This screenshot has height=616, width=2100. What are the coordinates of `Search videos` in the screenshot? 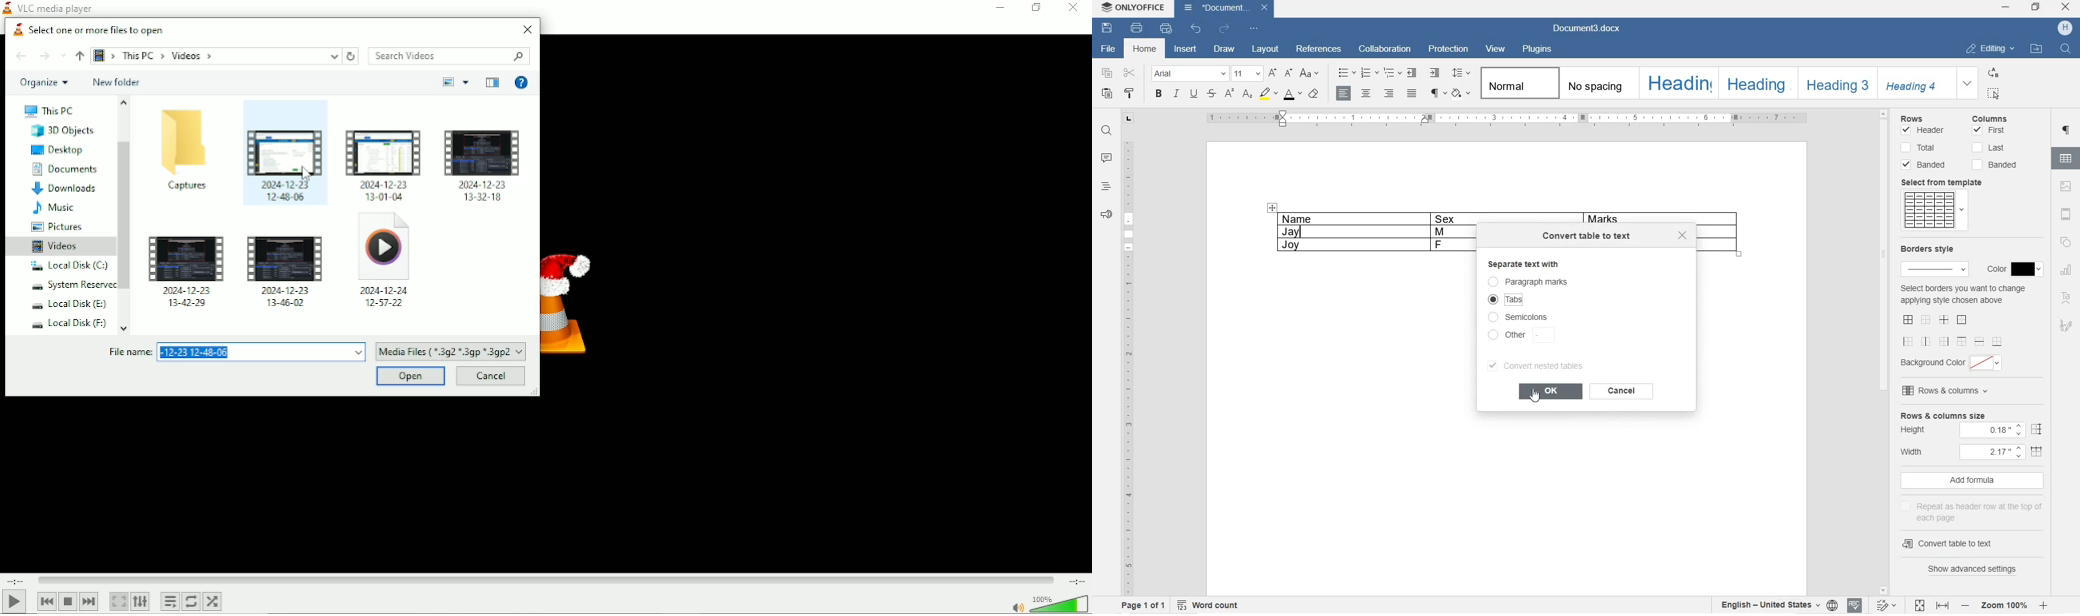 It's located at (452, 56).